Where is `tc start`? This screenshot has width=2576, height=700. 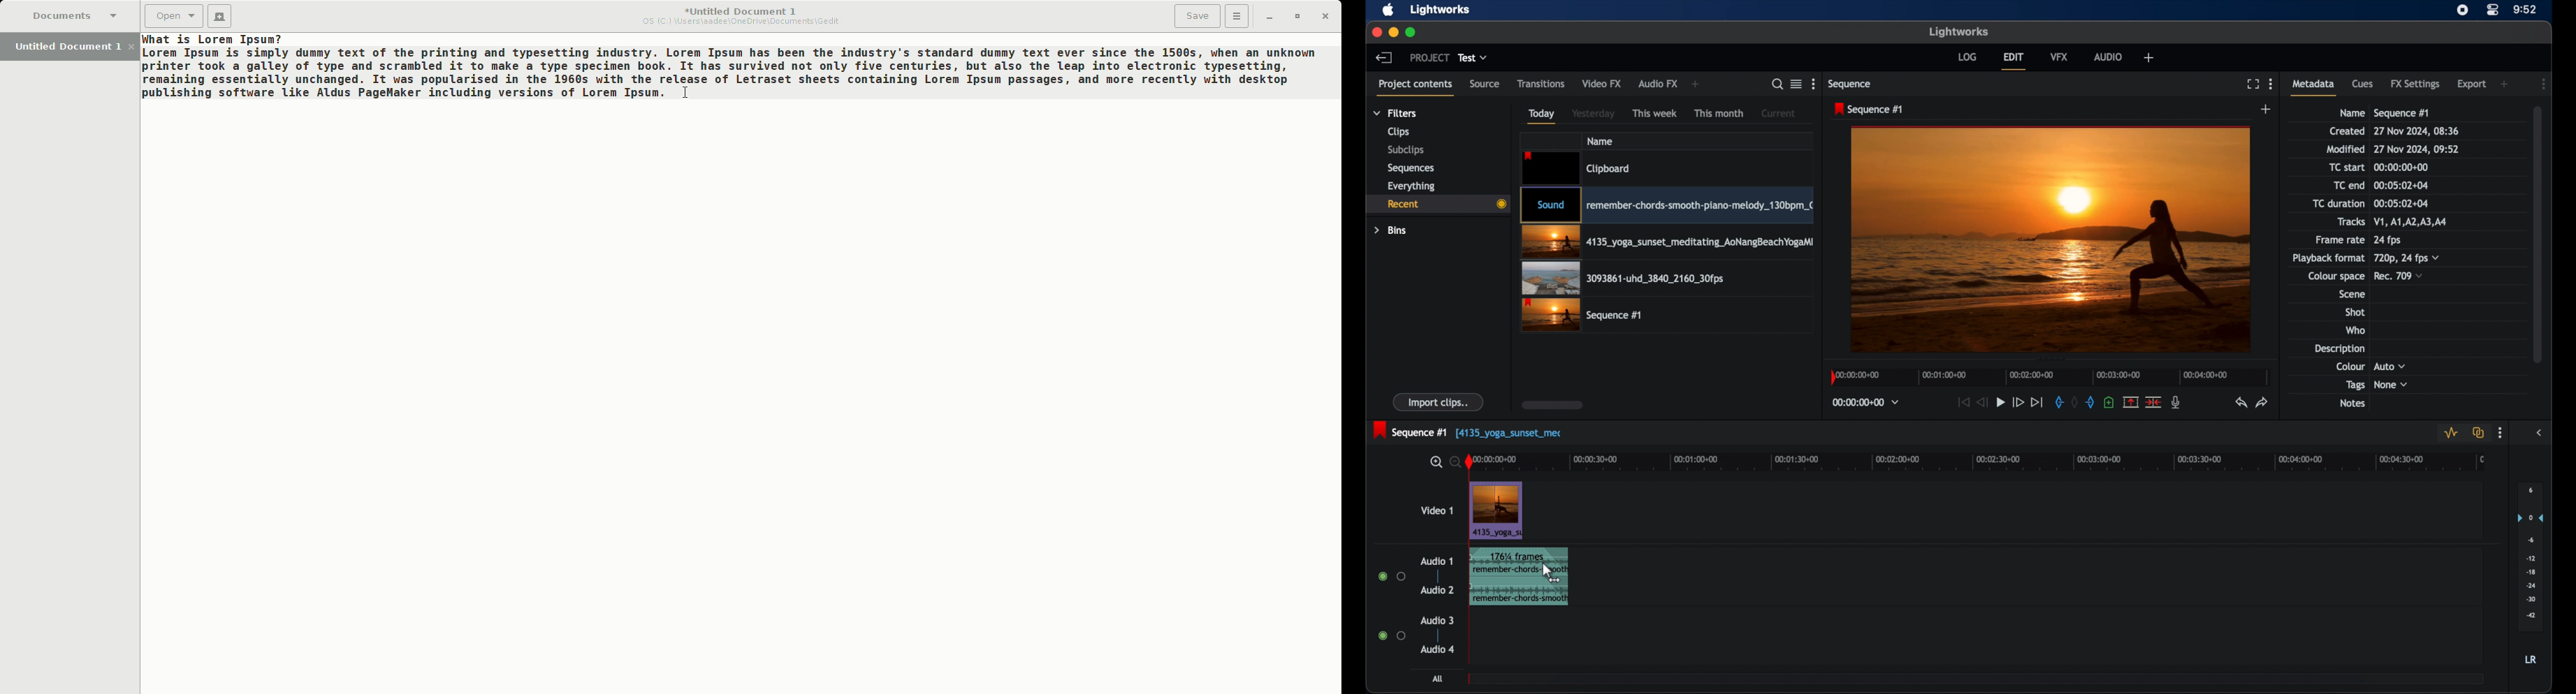
tc start is located at coordinates (2348, 166).